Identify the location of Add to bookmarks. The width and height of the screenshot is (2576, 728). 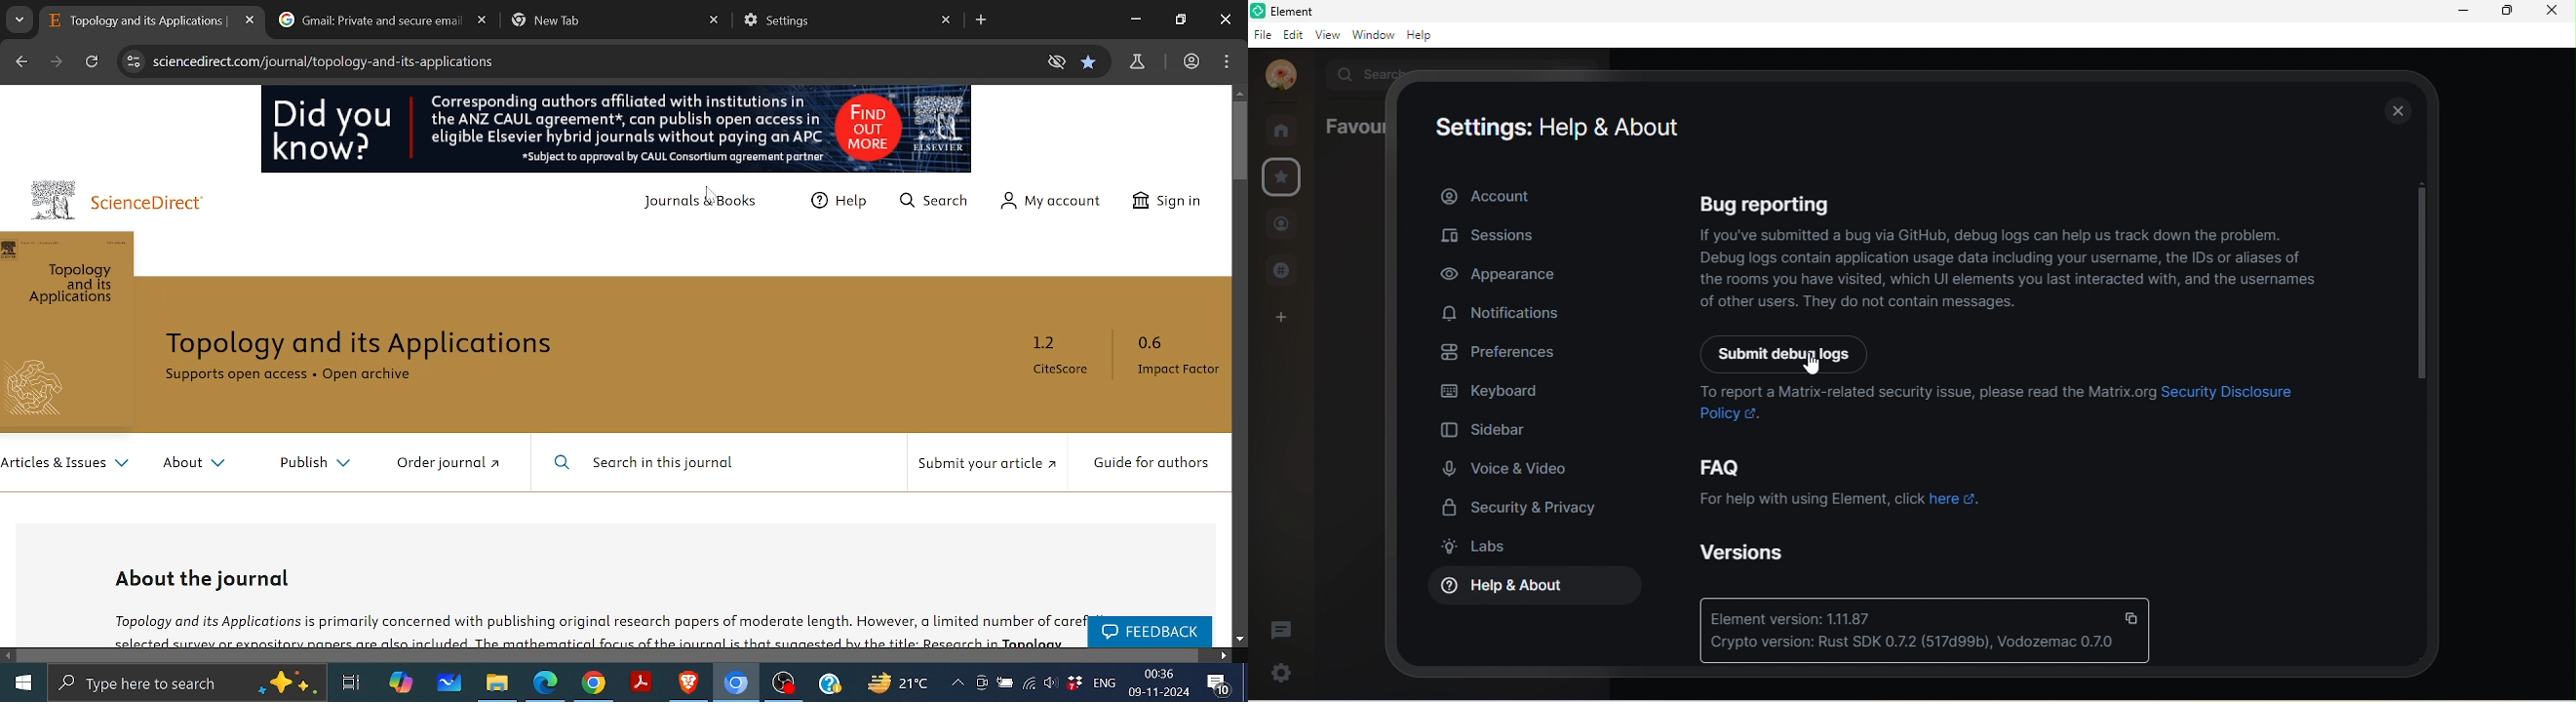
(1088, 60).